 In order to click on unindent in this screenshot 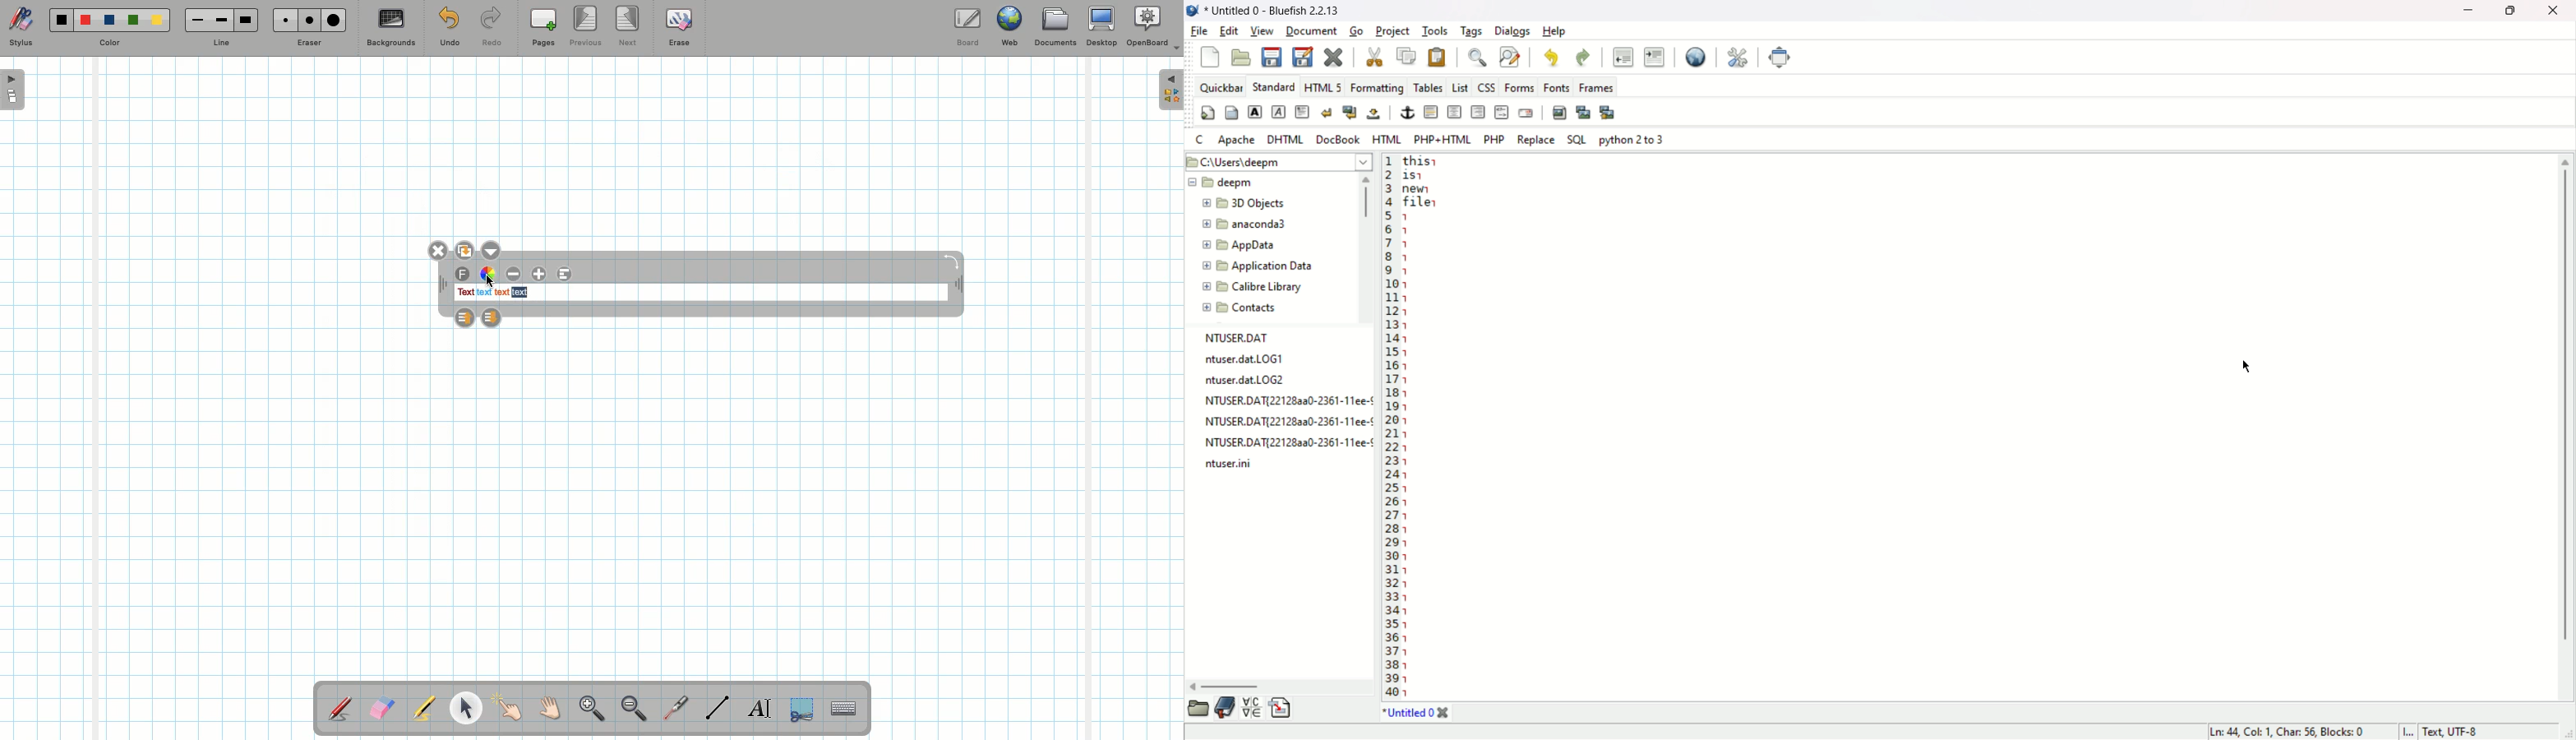, I will do `click(1622, 57)`.